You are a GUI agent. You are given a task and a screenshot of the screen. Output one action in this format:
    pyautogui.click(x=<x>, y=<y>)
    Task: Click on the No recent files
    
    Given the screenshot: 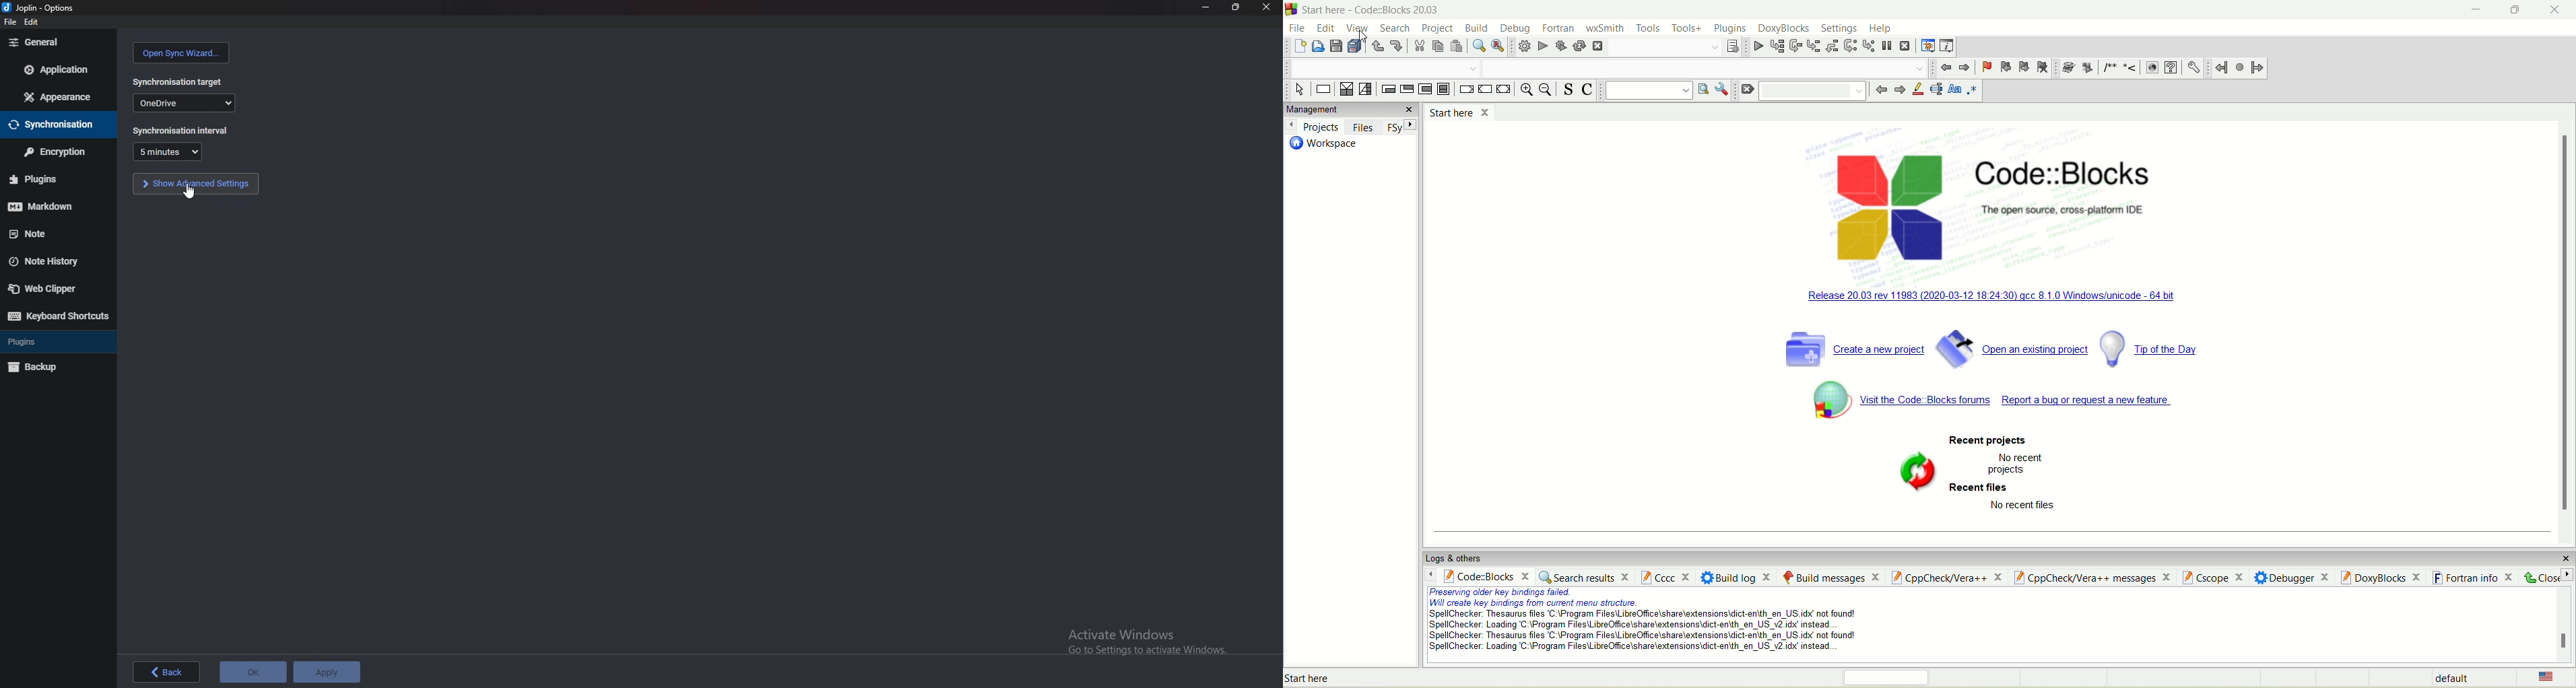 What is the action you would take?
    pyautogui.click(x=2030, y=506)
    